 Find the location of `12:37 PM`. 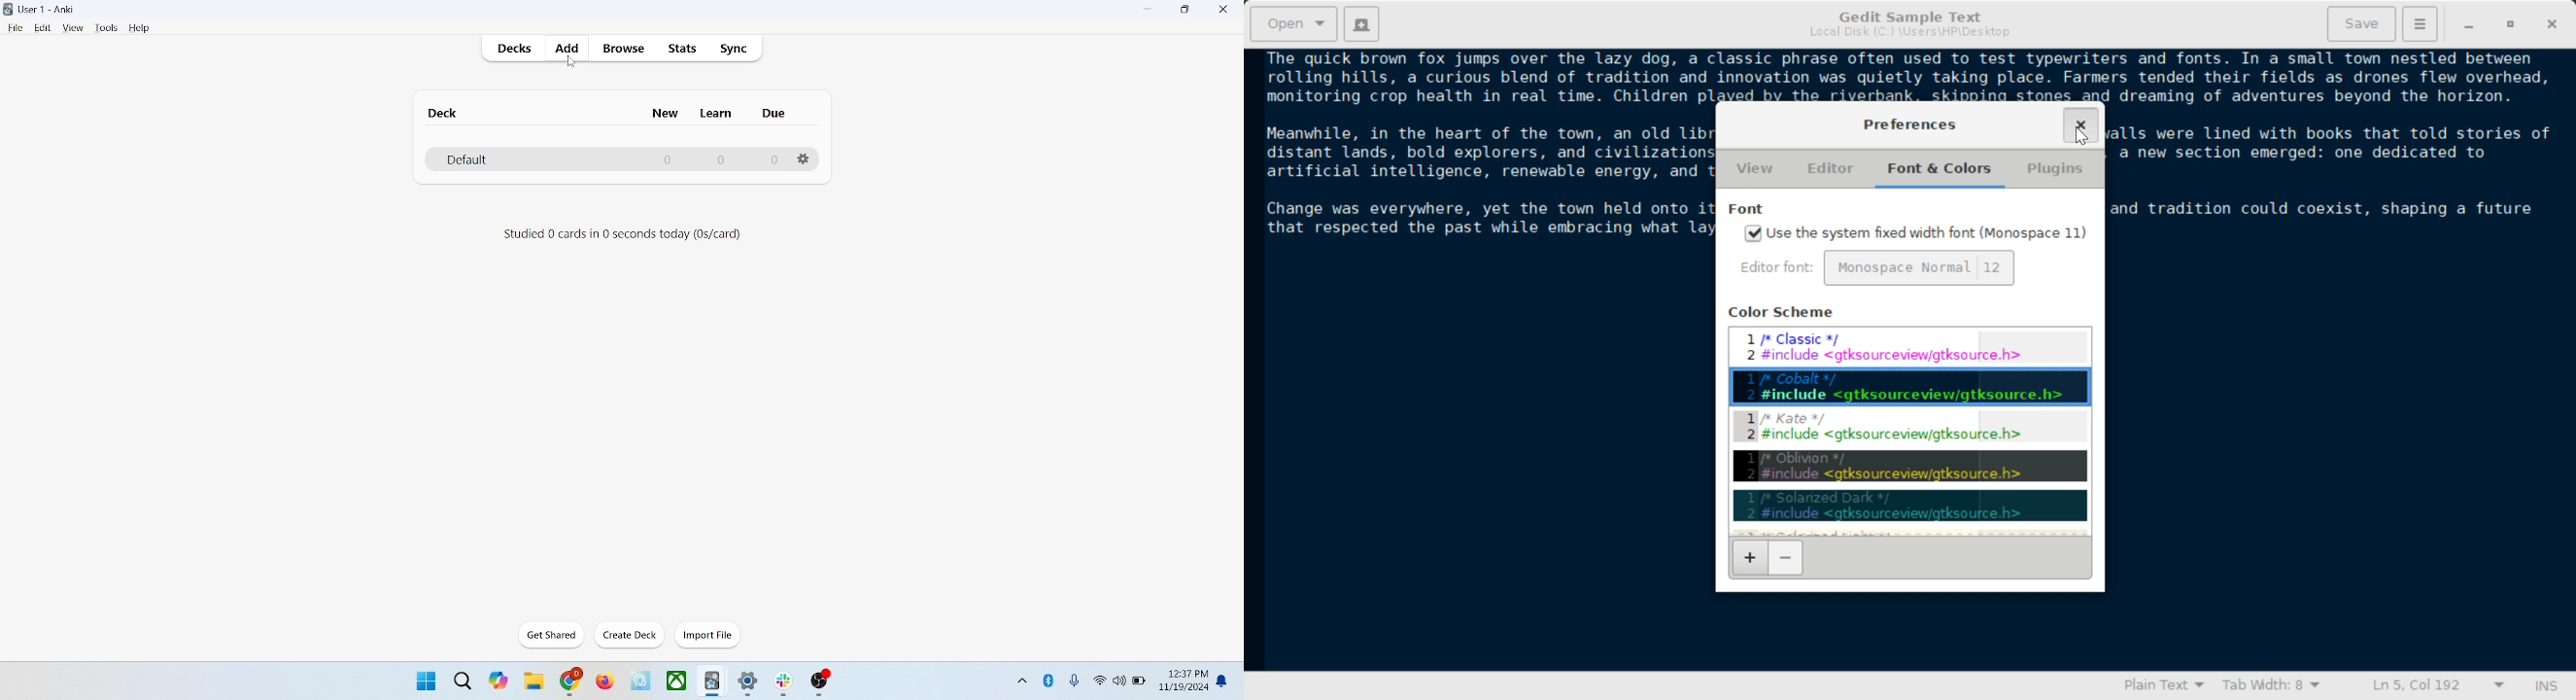

12:37 PM is located at coordinates (1186, 674).